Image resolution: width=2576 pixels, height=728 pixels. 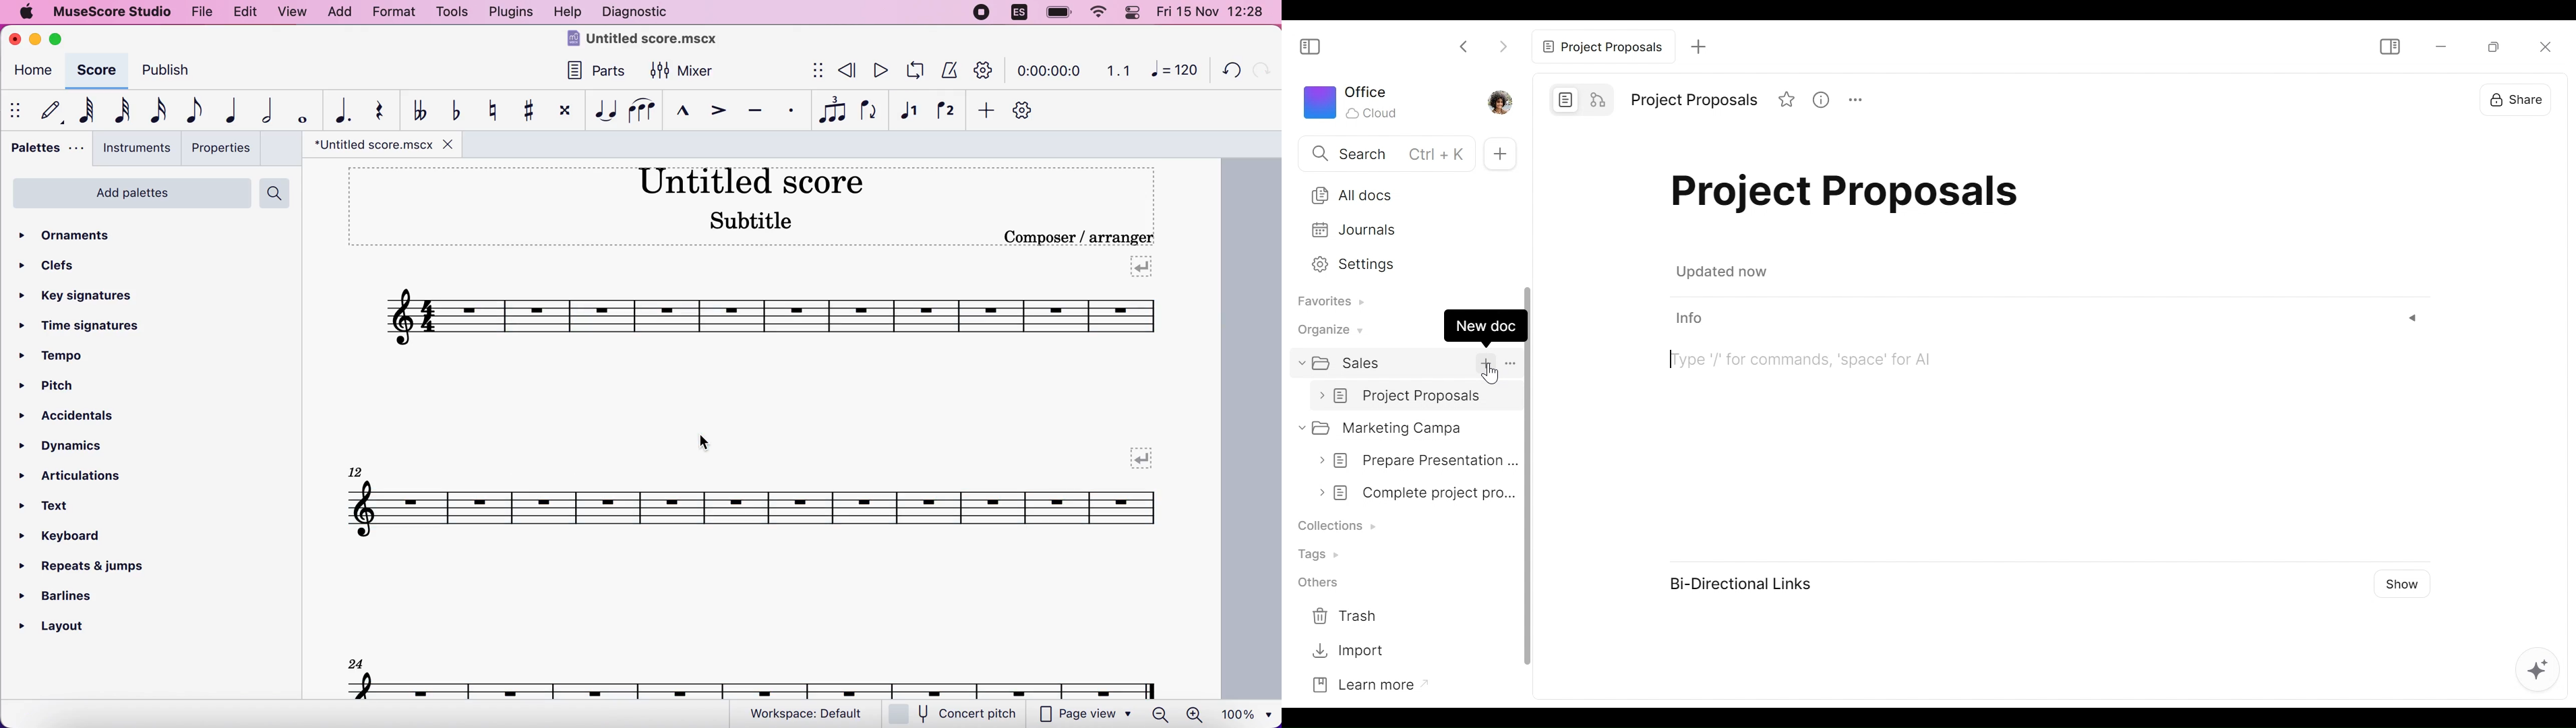 What do you see at coordinates (92, 418) in the screenshot?
I see `accidentals` at bounding box center [92, 418].